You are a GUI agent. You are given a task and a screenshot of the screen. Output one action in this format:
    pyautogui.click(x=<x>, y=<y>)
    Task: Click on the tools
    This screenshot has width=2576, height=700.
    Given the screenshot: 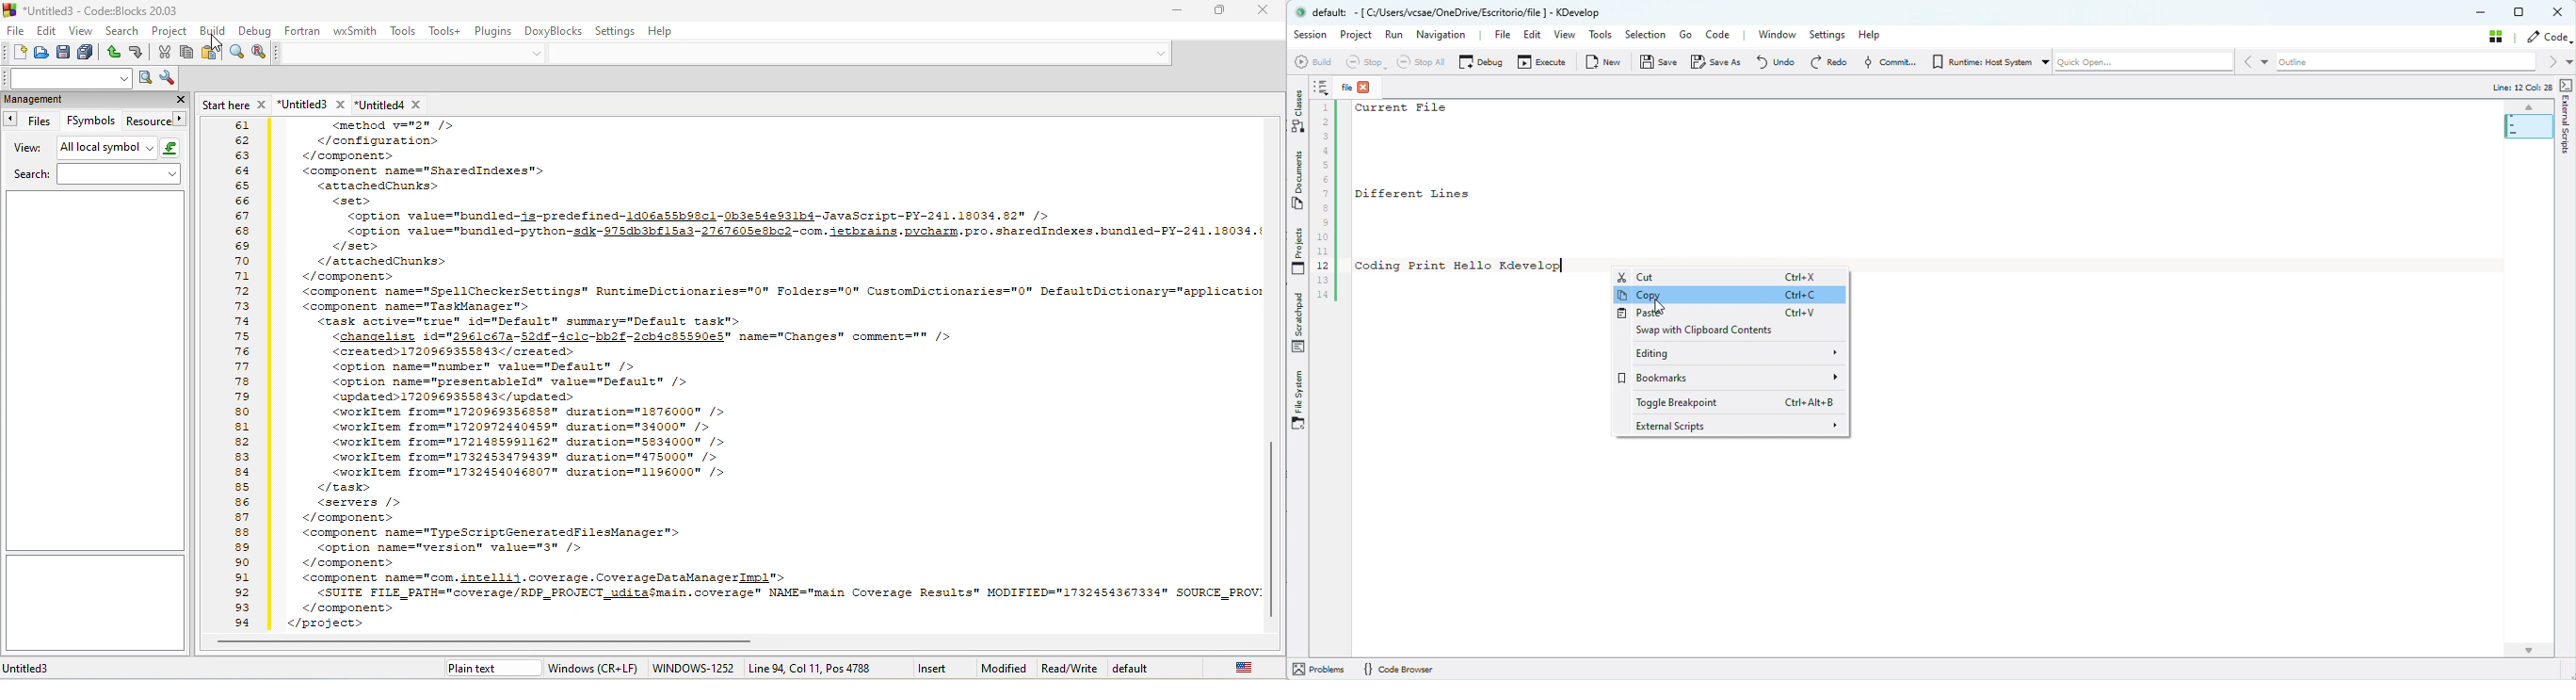 What is the action you would take?
    pyautogui.click(x=401, y=30)
    